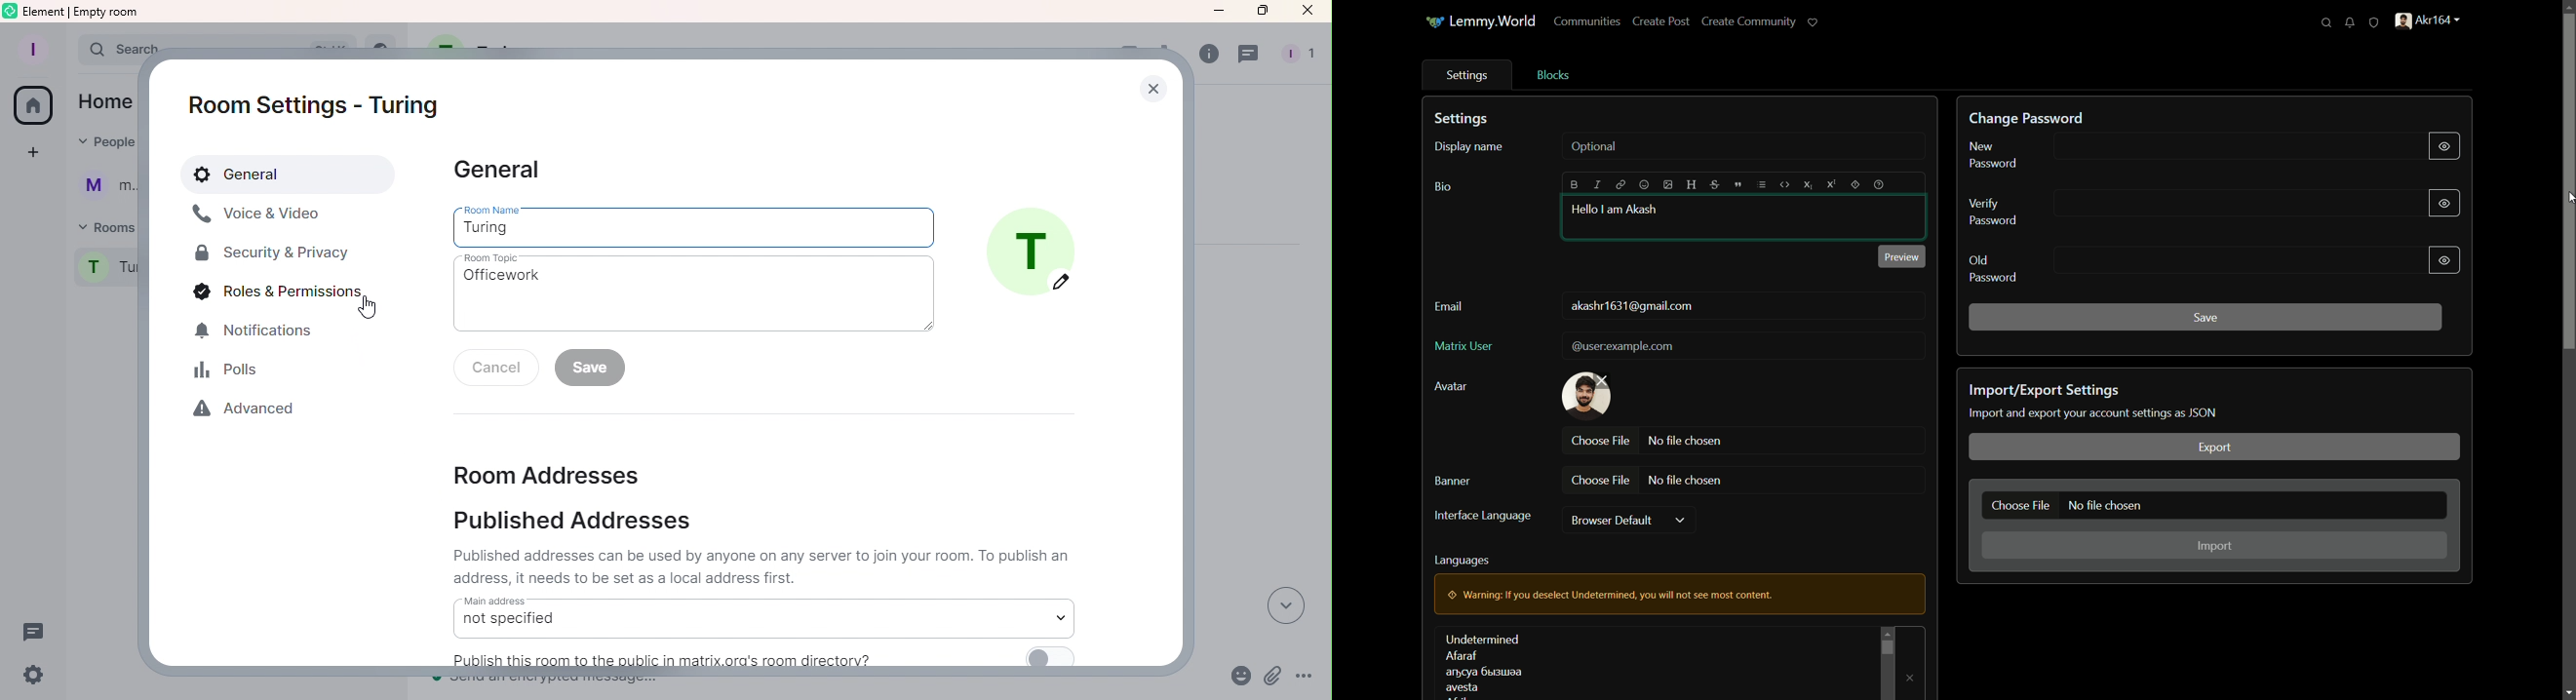 The width and height of the screenshot is (2576, 700). I want to click on save, so click(2206, 318).